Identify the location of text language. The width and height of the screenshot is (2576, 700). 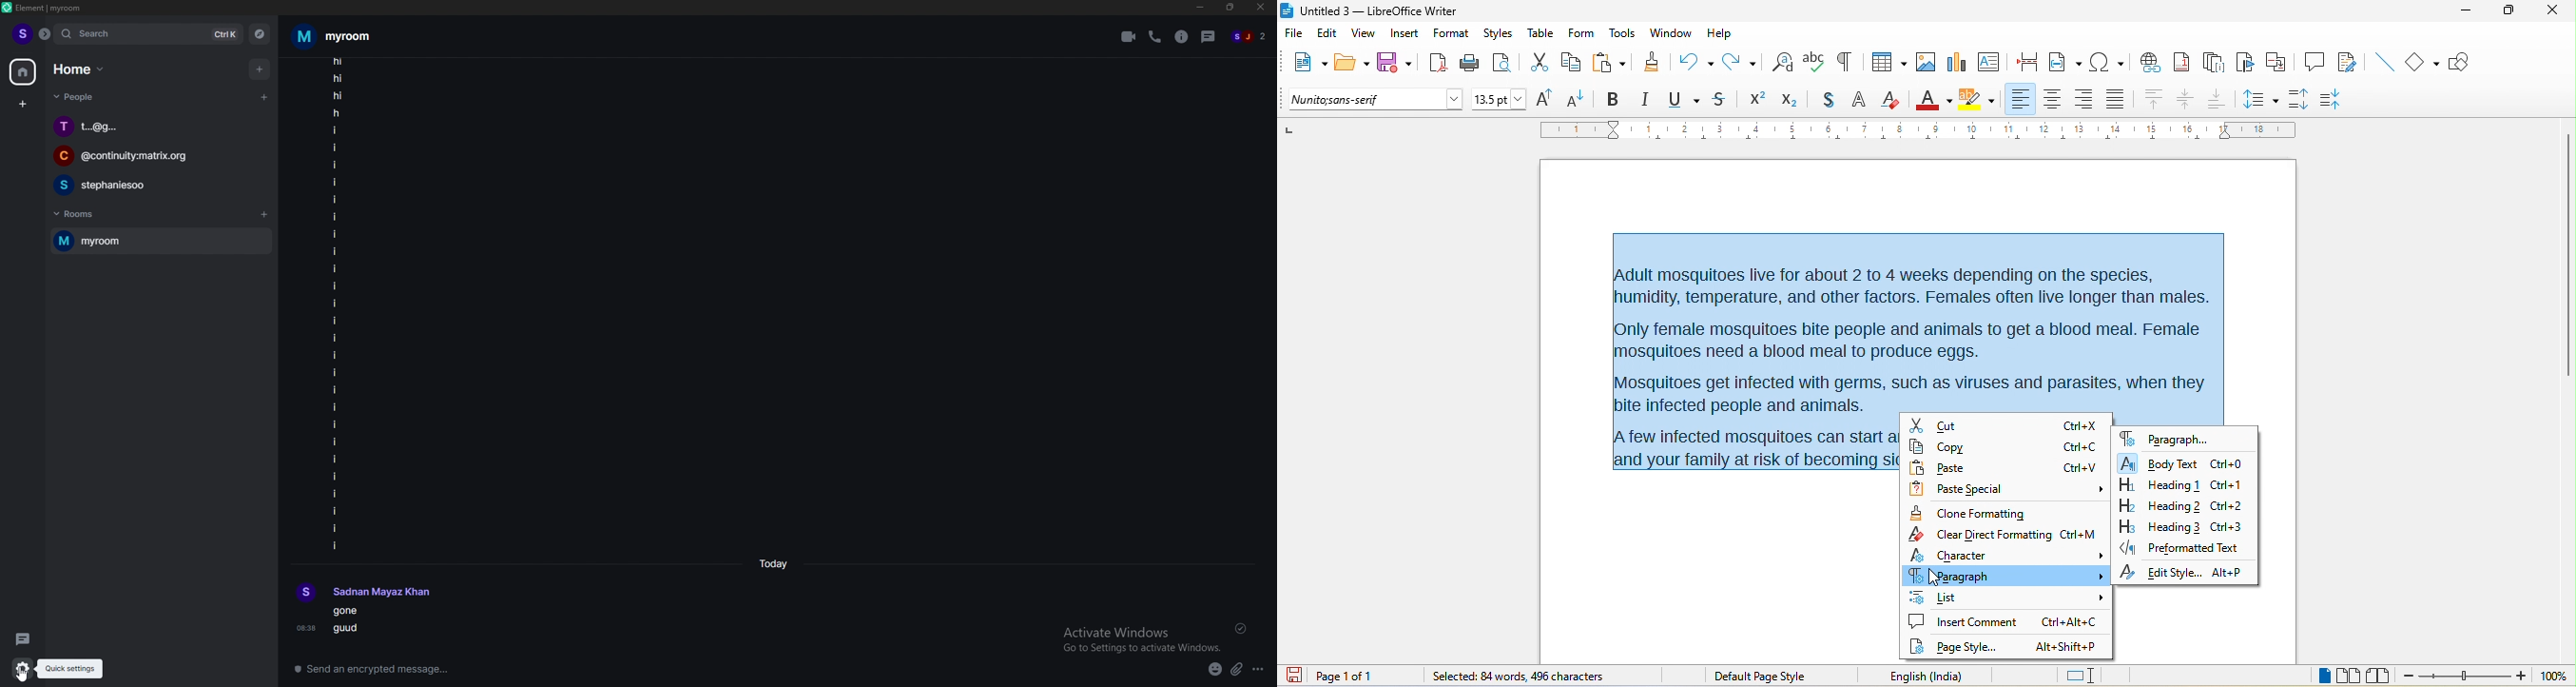
(1952, 676).